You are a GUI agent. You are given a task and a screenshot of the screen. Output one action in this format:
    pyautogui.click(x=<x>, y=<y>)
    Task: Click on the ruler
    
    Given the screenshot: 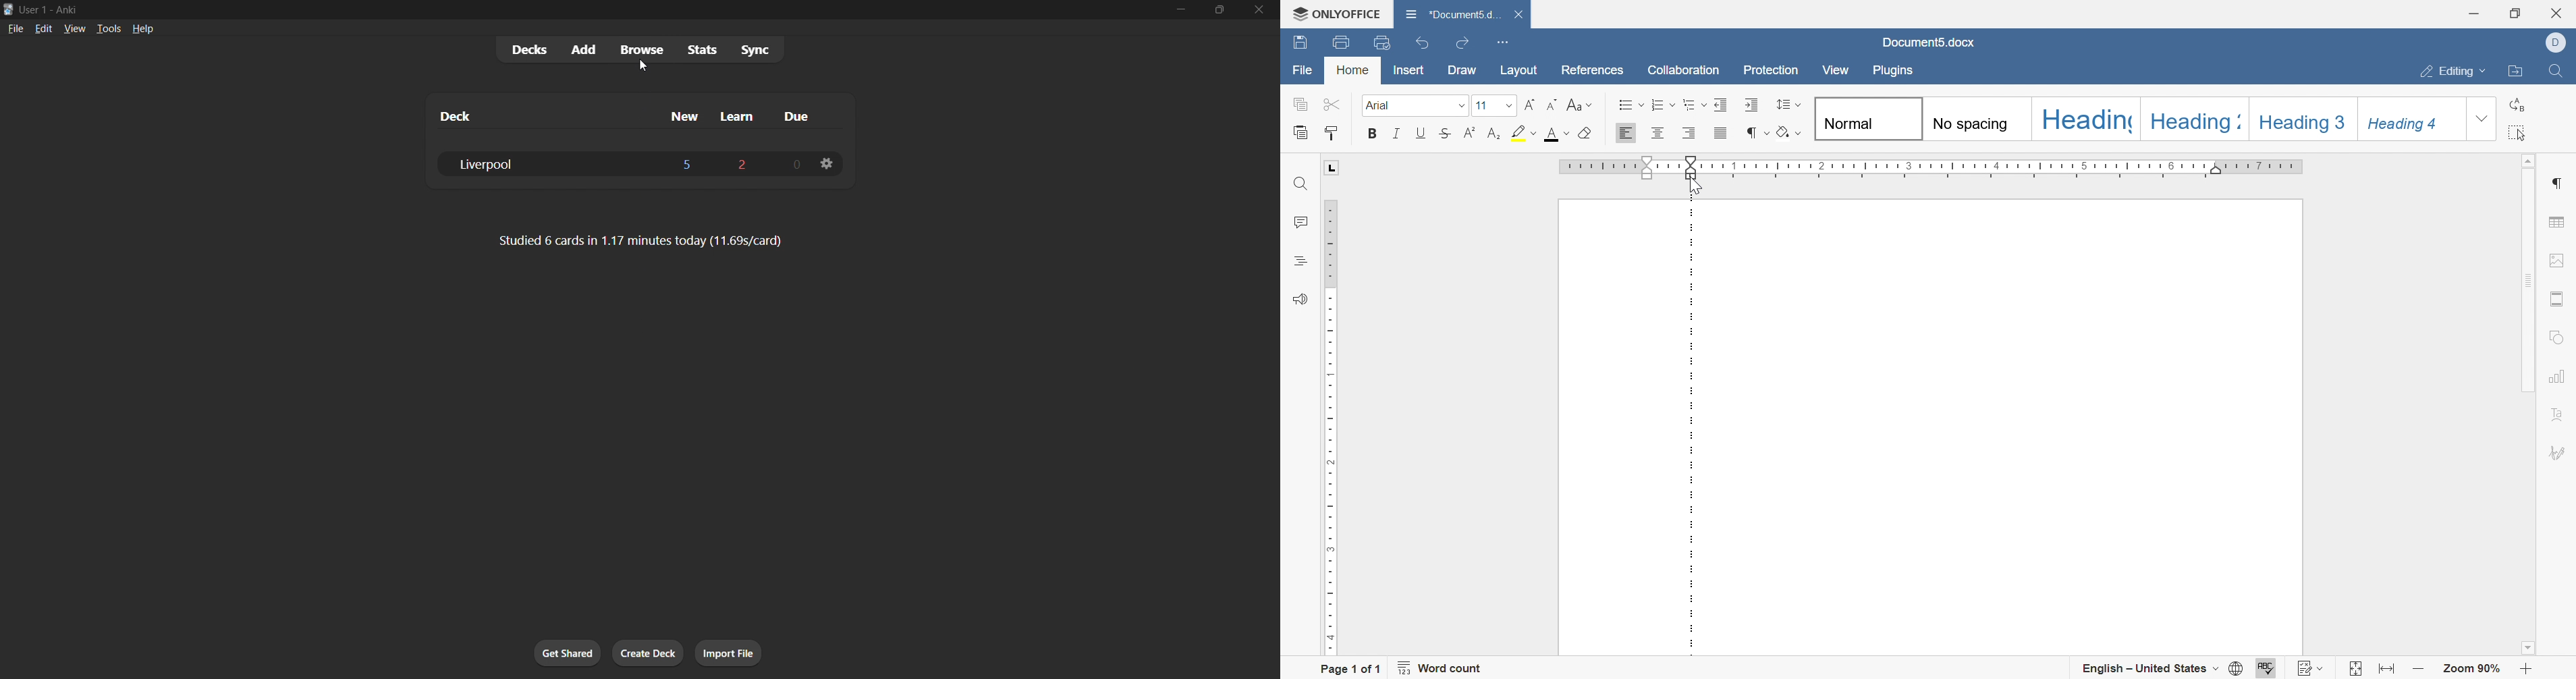 What is the action you would take?
    pyautogui.click(x=1327, y=425)
    